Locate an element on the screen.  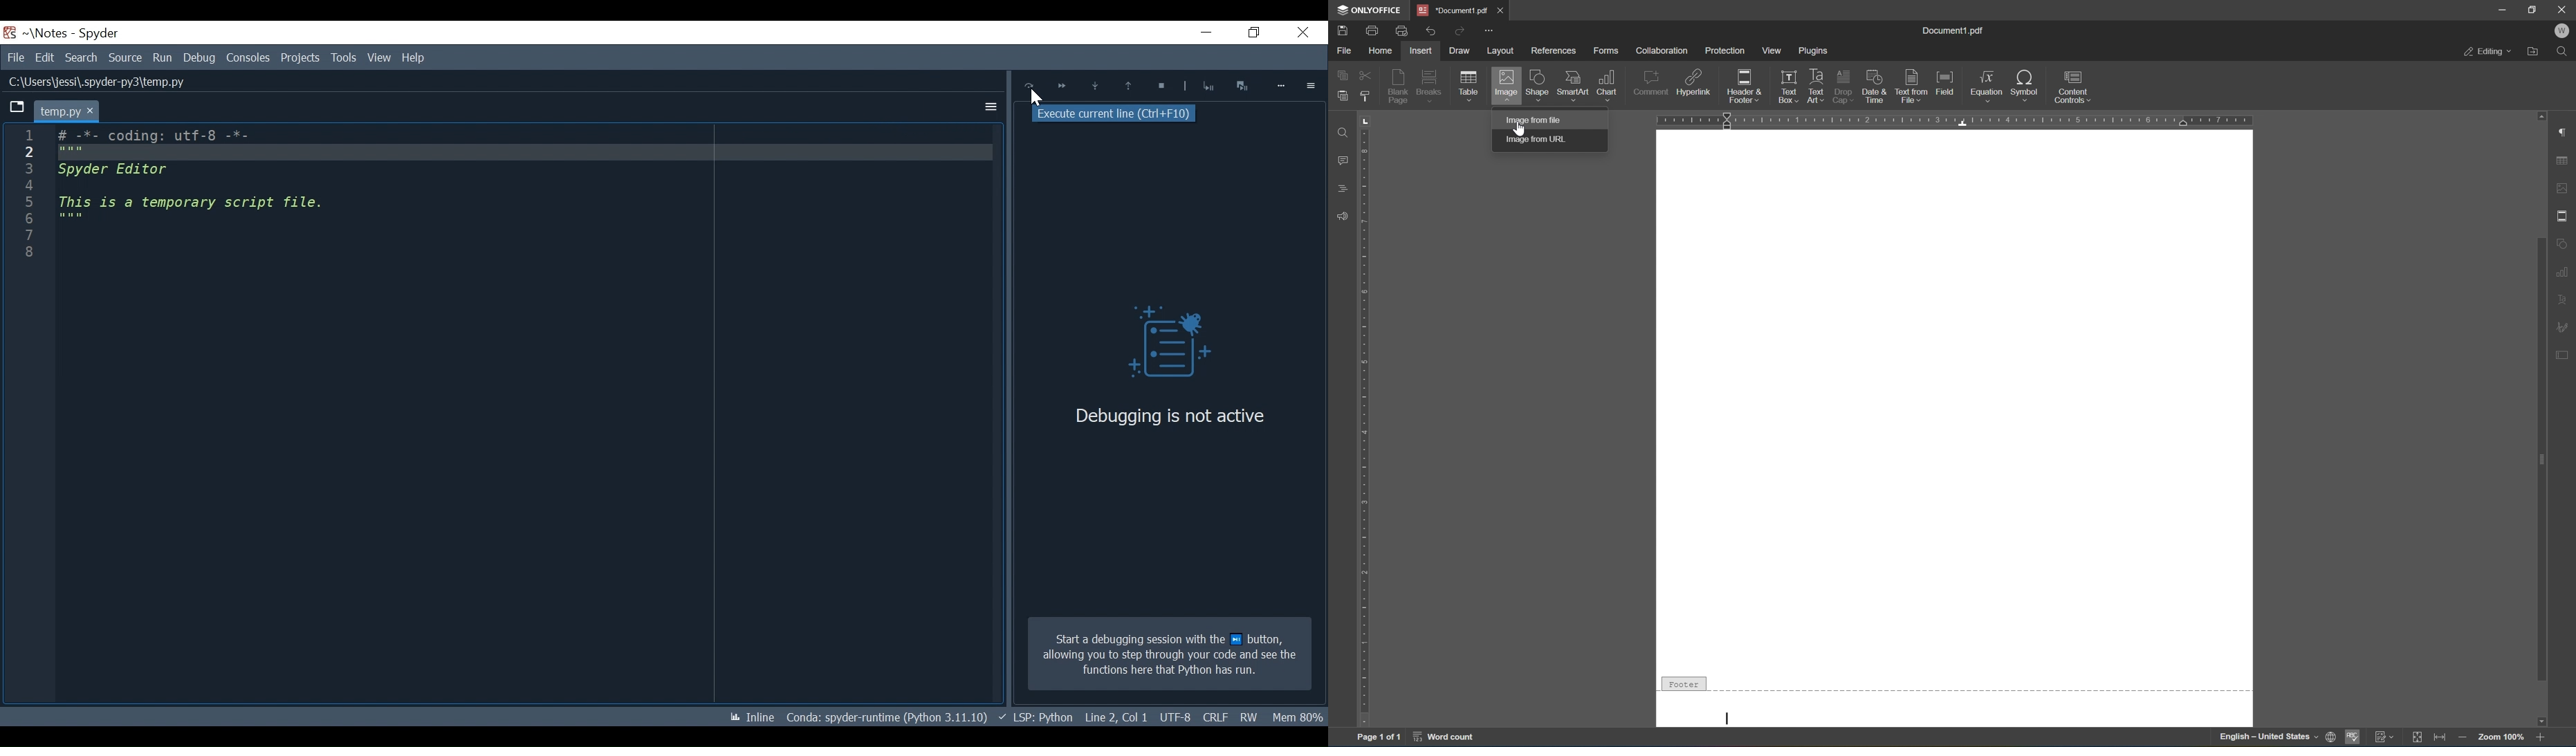
Projects Name is located at coordinates (47, 33).